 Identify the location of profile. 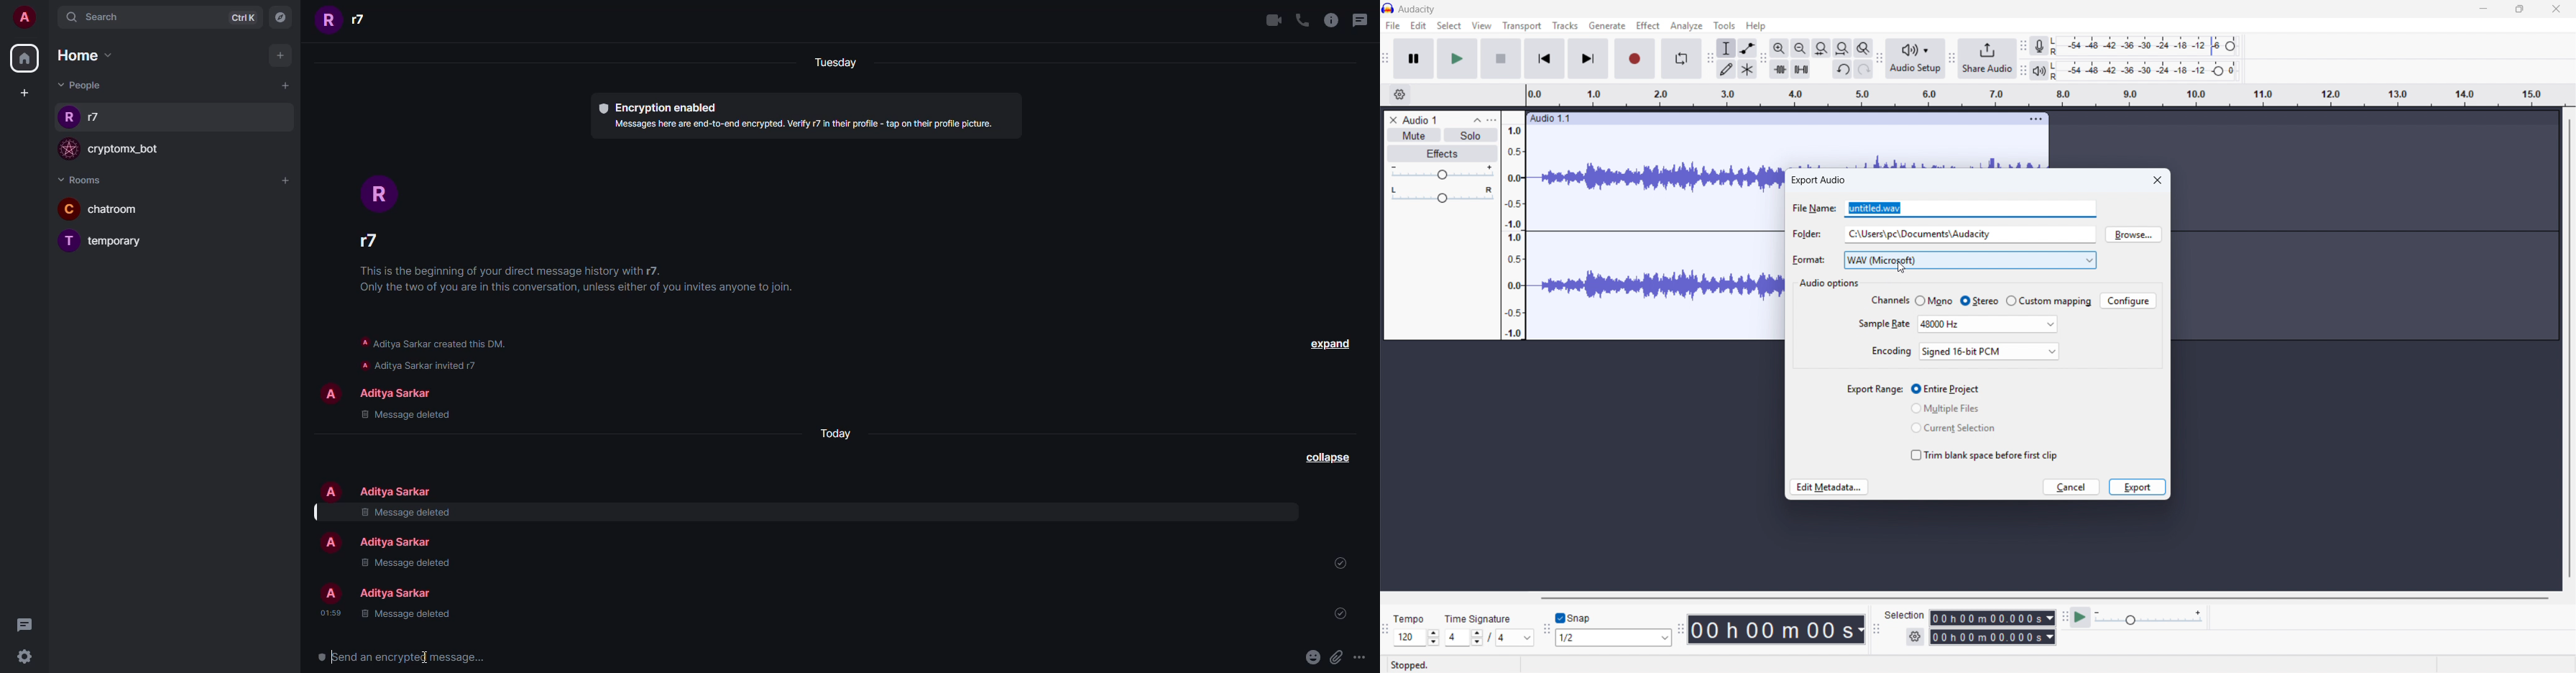
(68, 116).